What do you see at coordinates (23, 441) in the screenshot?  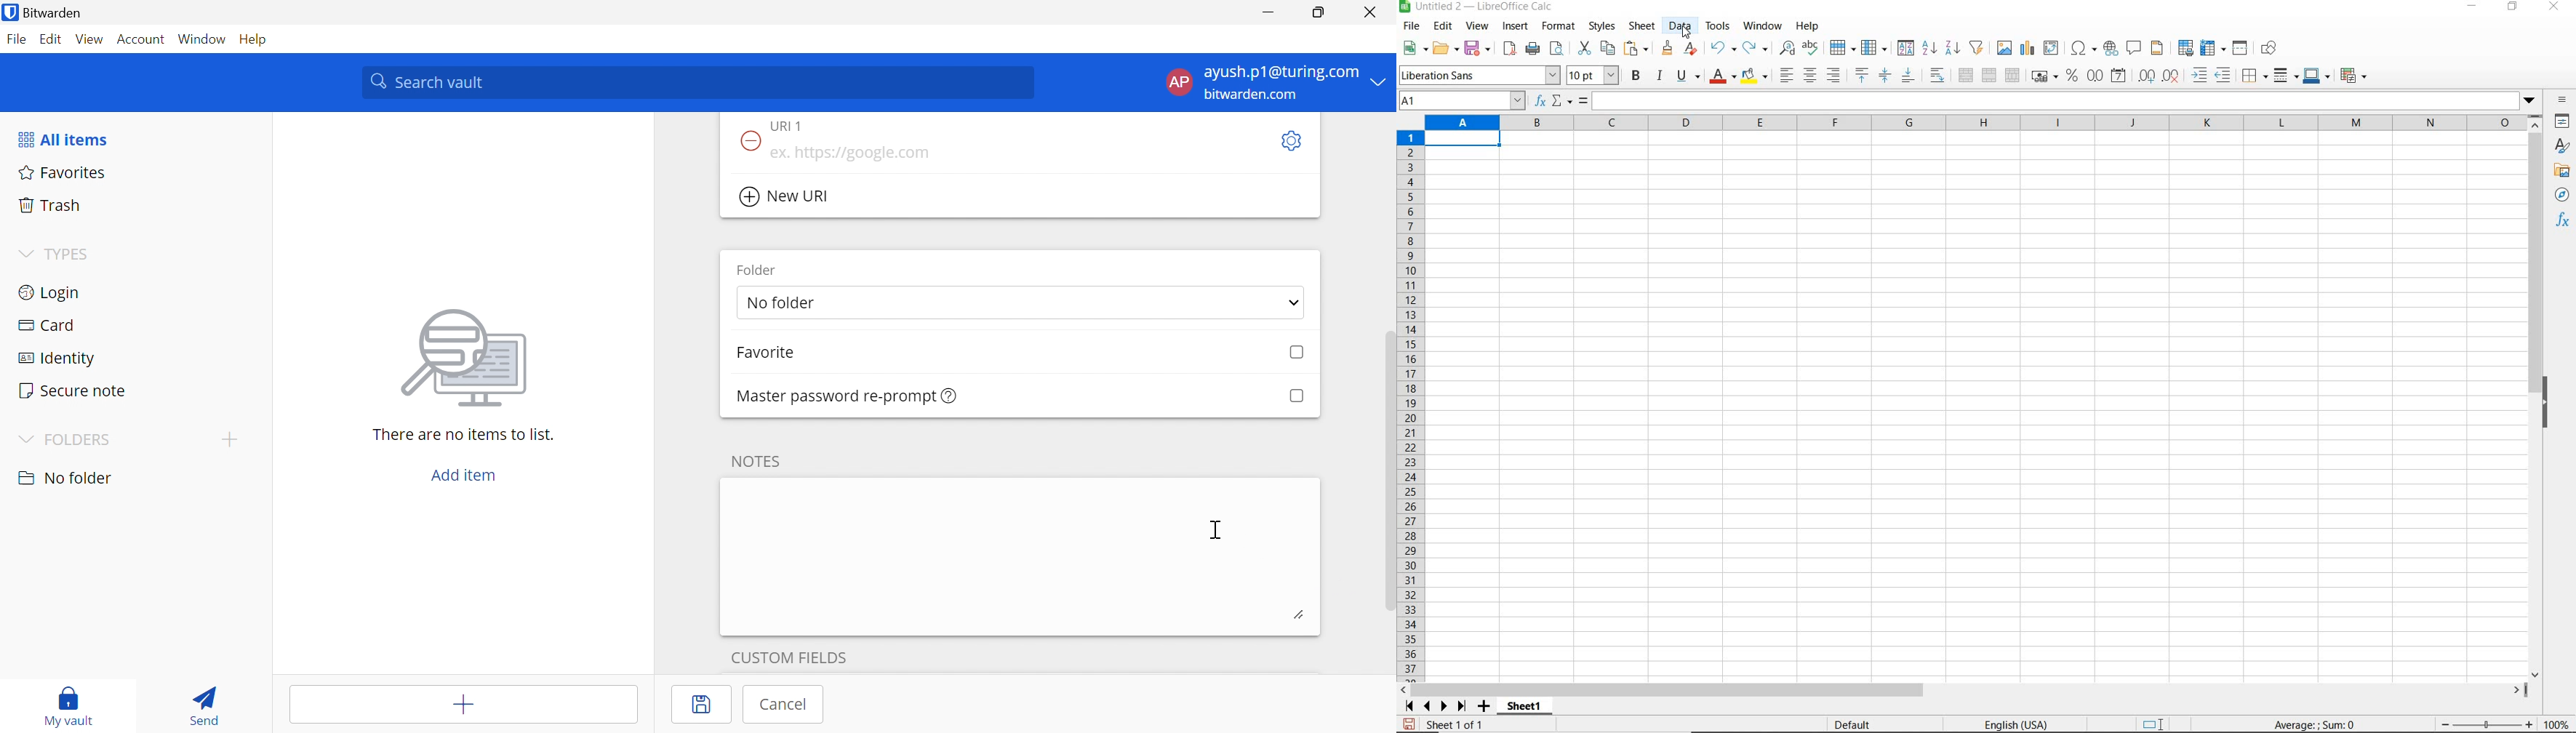 I see `Drop Down` at bounding box center [23, 441].